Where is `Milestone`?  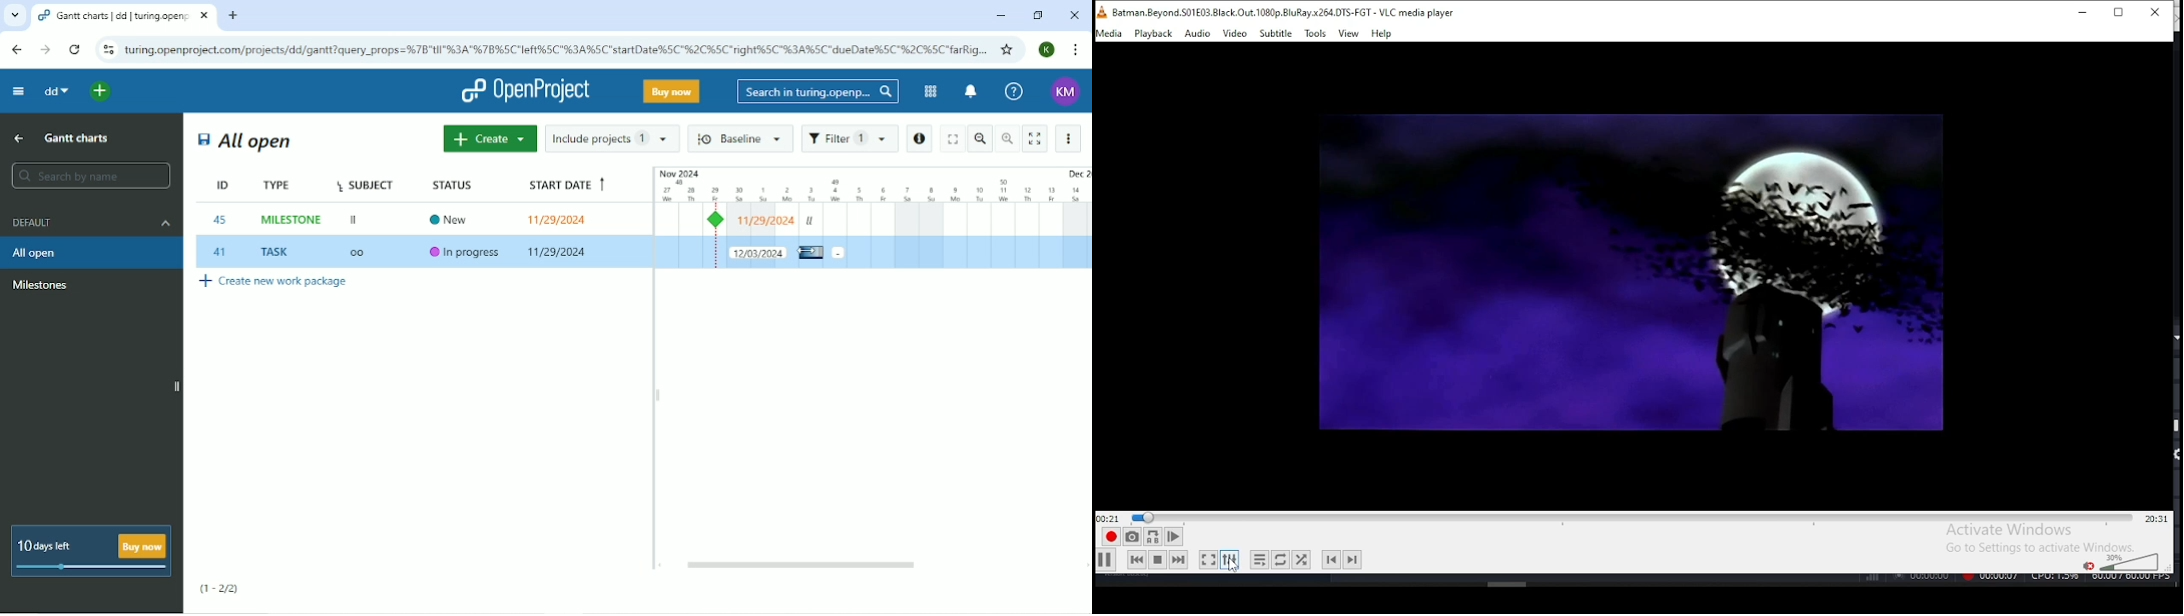
Milestone is located at coordinates (719, 220).